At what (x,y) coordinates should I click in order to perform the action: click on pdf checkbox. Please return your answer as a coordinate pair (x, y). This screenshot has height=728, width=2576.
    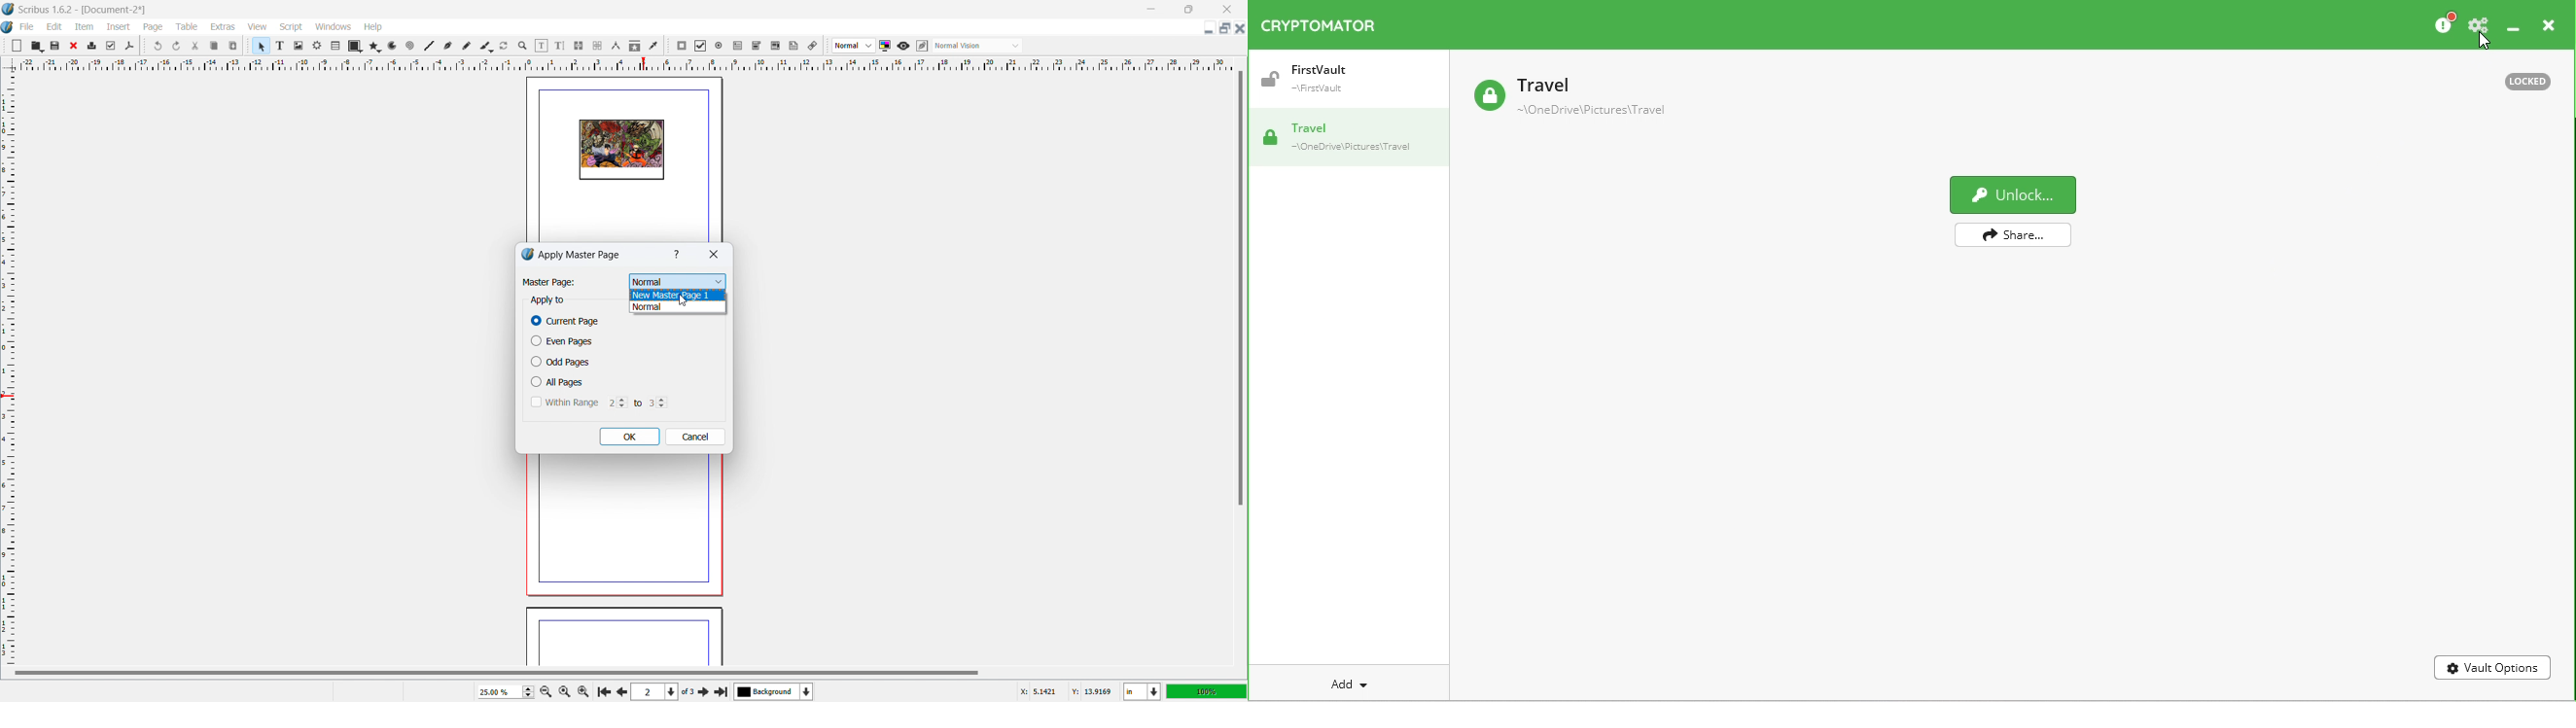
    Looking at the image, I should click on (700, 46).